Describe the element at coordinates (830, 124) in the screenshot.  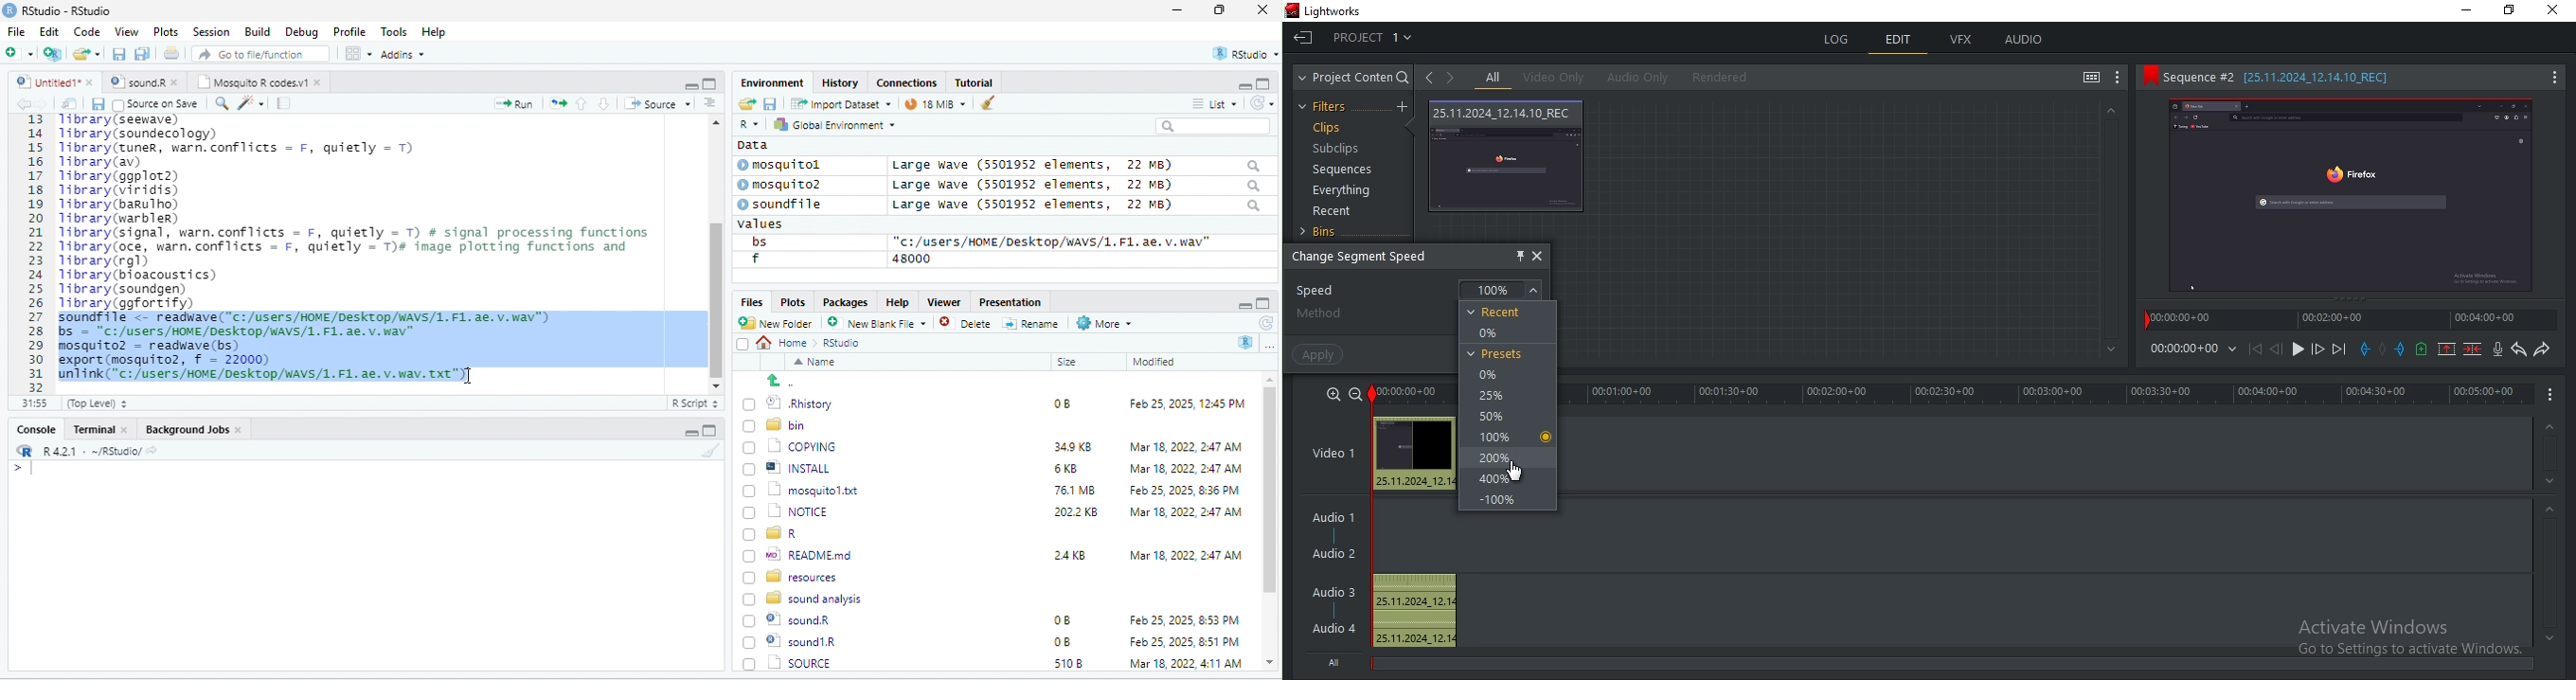
I see `hy Global Environment ~` at that location.